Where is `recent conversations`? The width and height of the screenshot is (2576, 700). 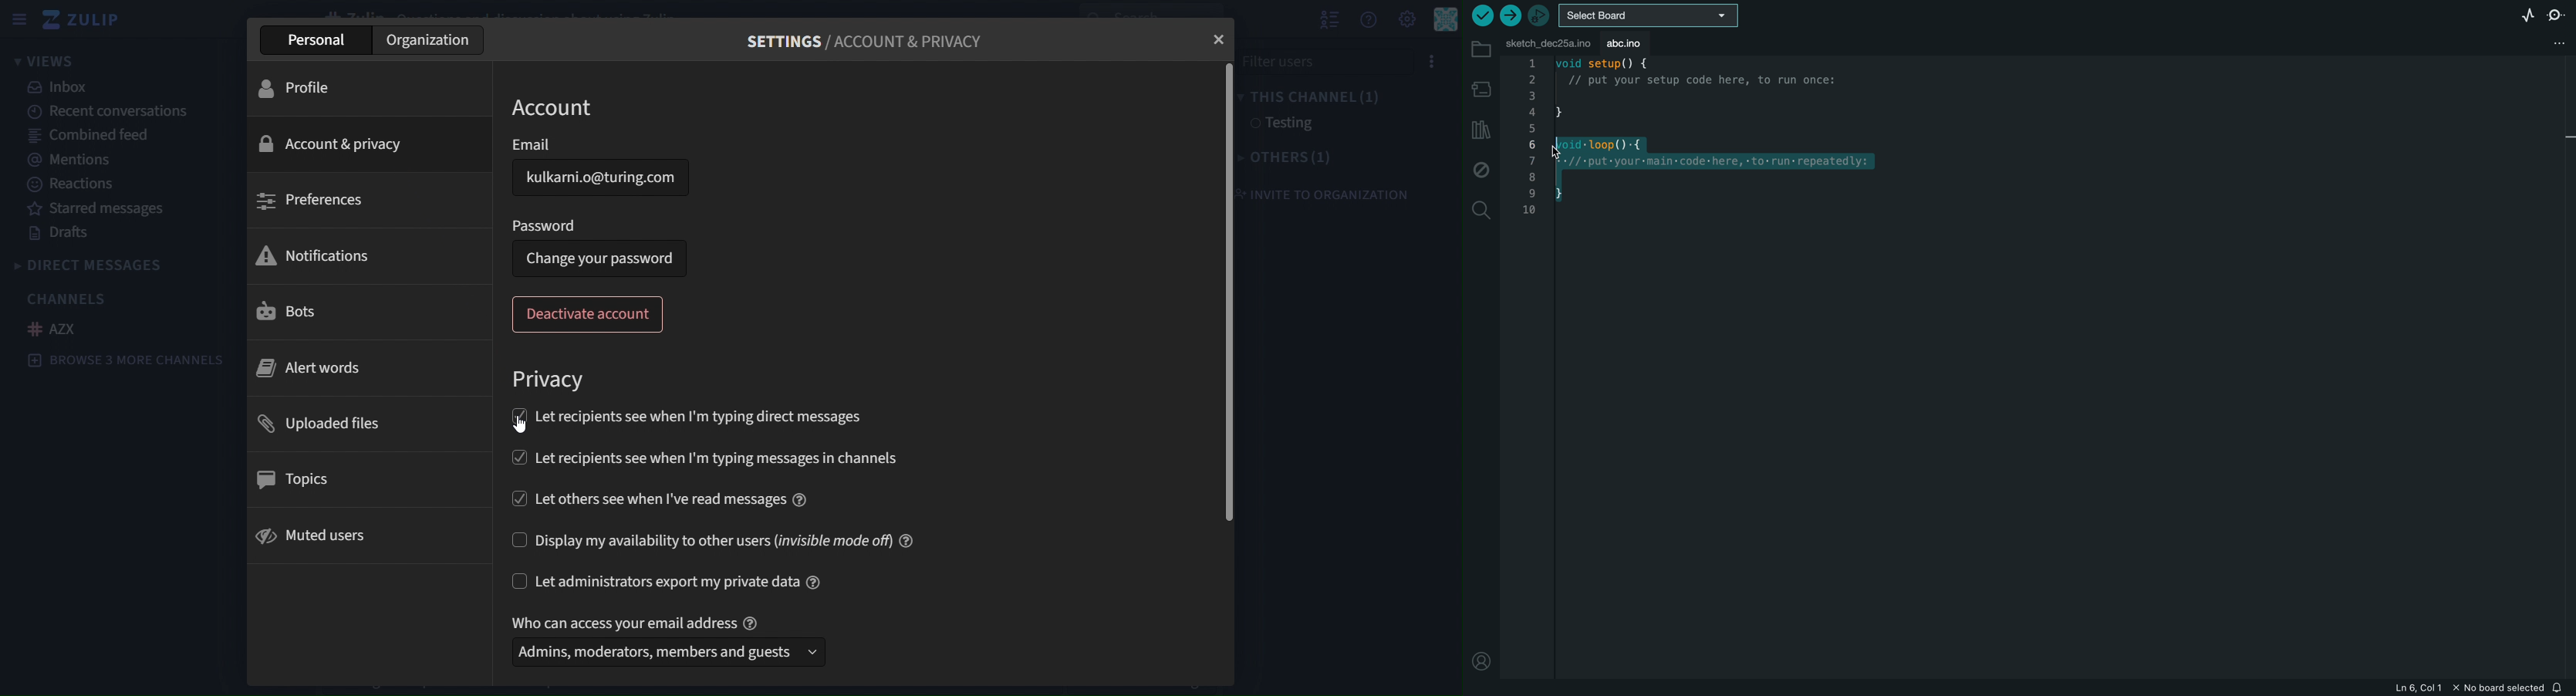
recent conversations is located at coordinates (106, 110).